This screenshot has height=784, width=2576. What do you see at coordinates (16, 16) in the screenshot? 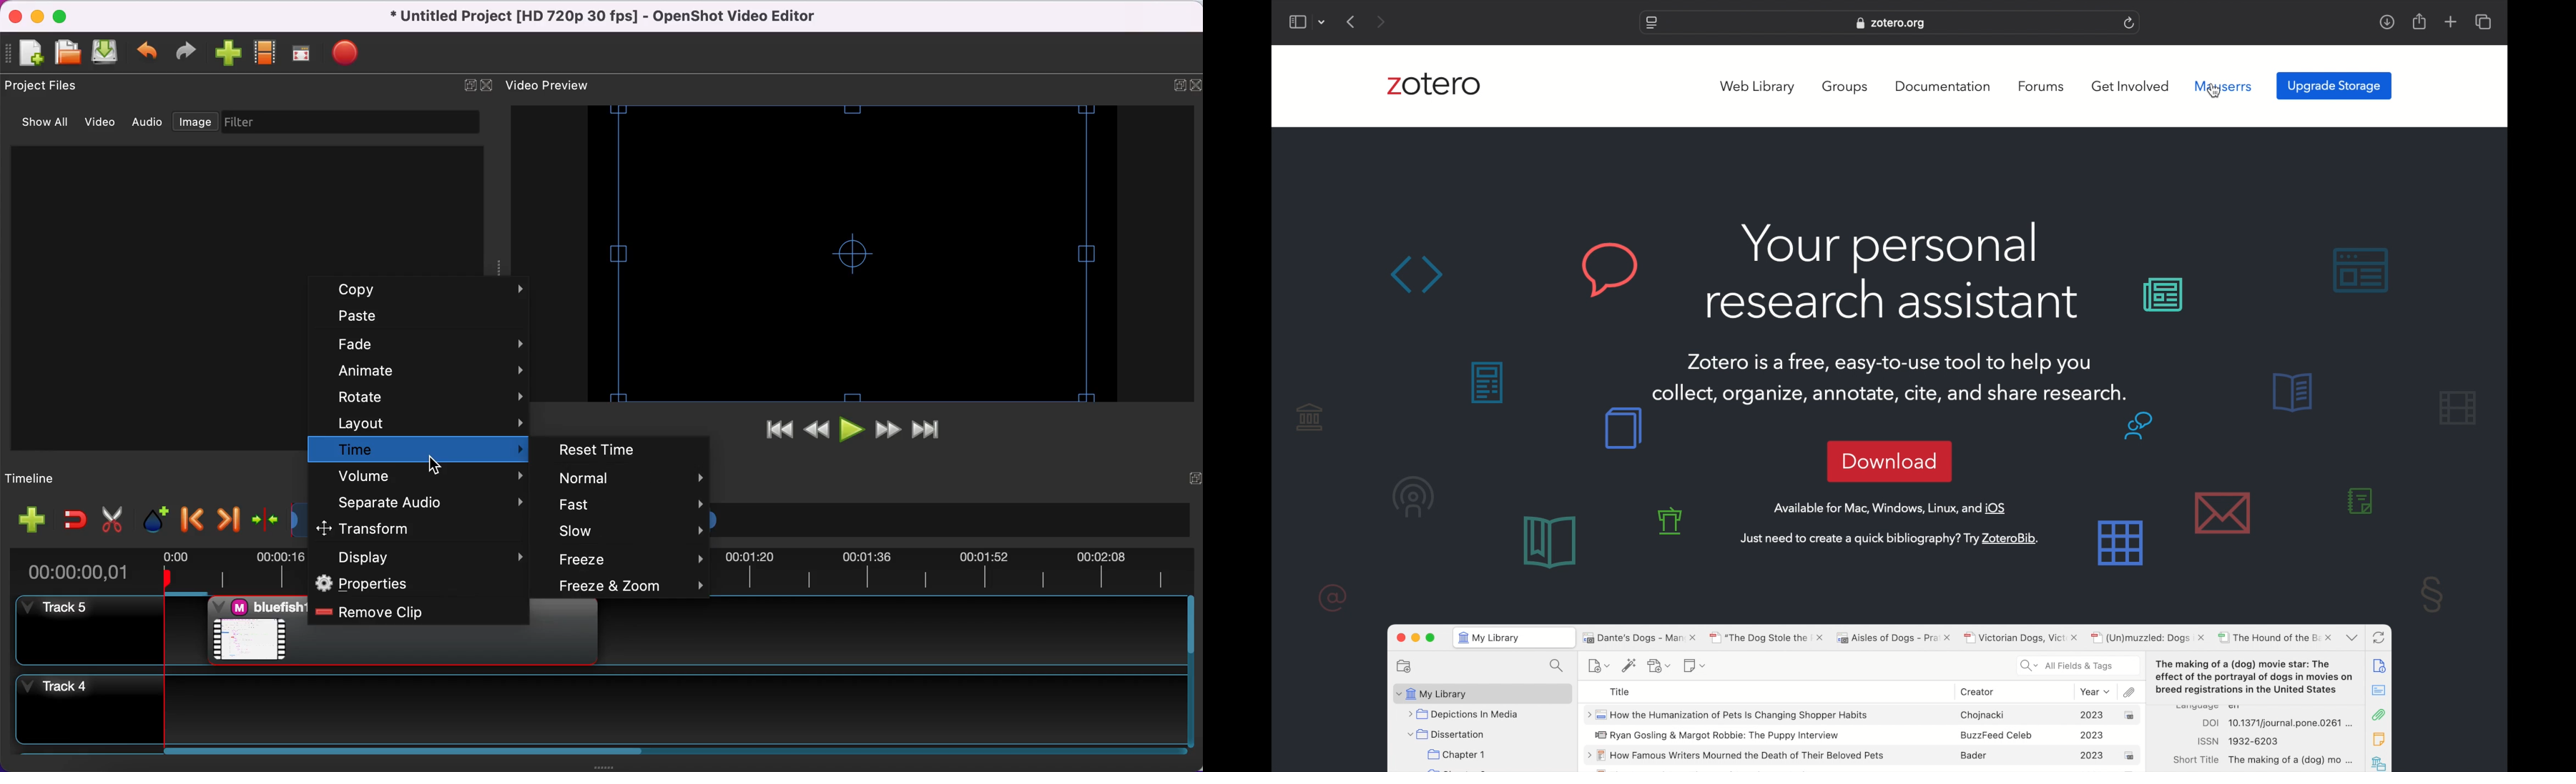
I see `close` at bounding box center [16, 16].